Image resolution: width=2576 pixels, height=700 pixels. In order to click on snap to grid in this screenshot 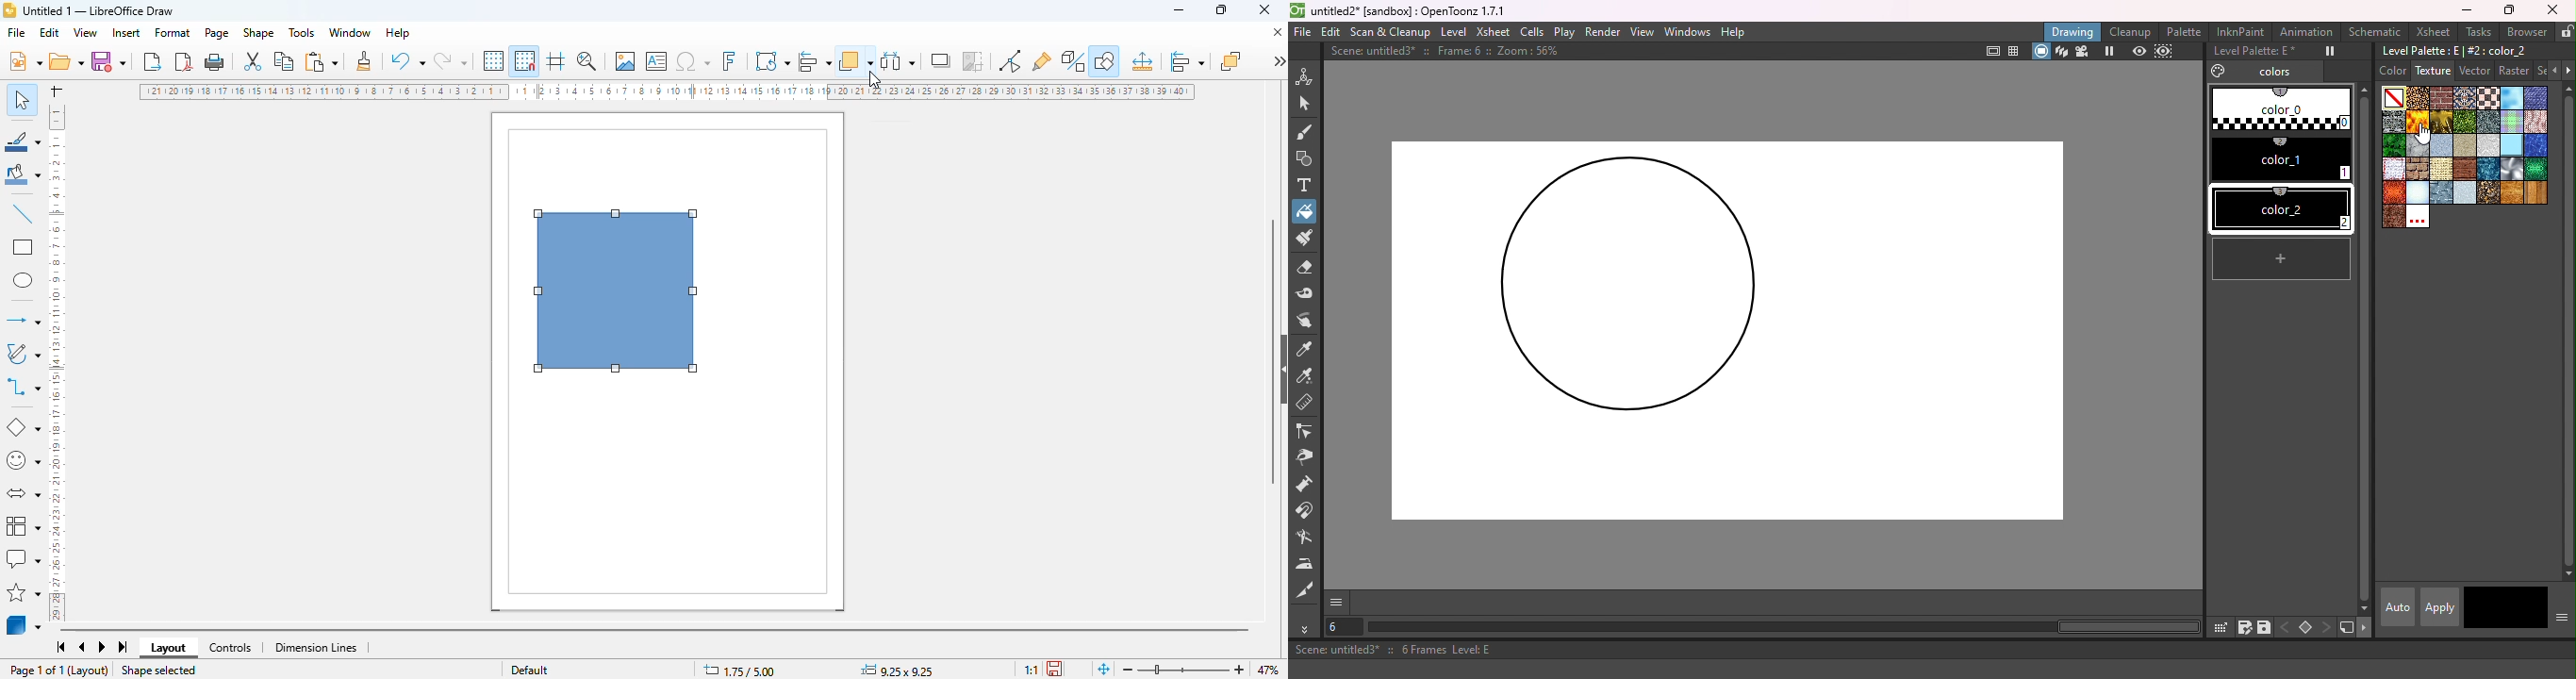, I will do `click(524, 60)`.